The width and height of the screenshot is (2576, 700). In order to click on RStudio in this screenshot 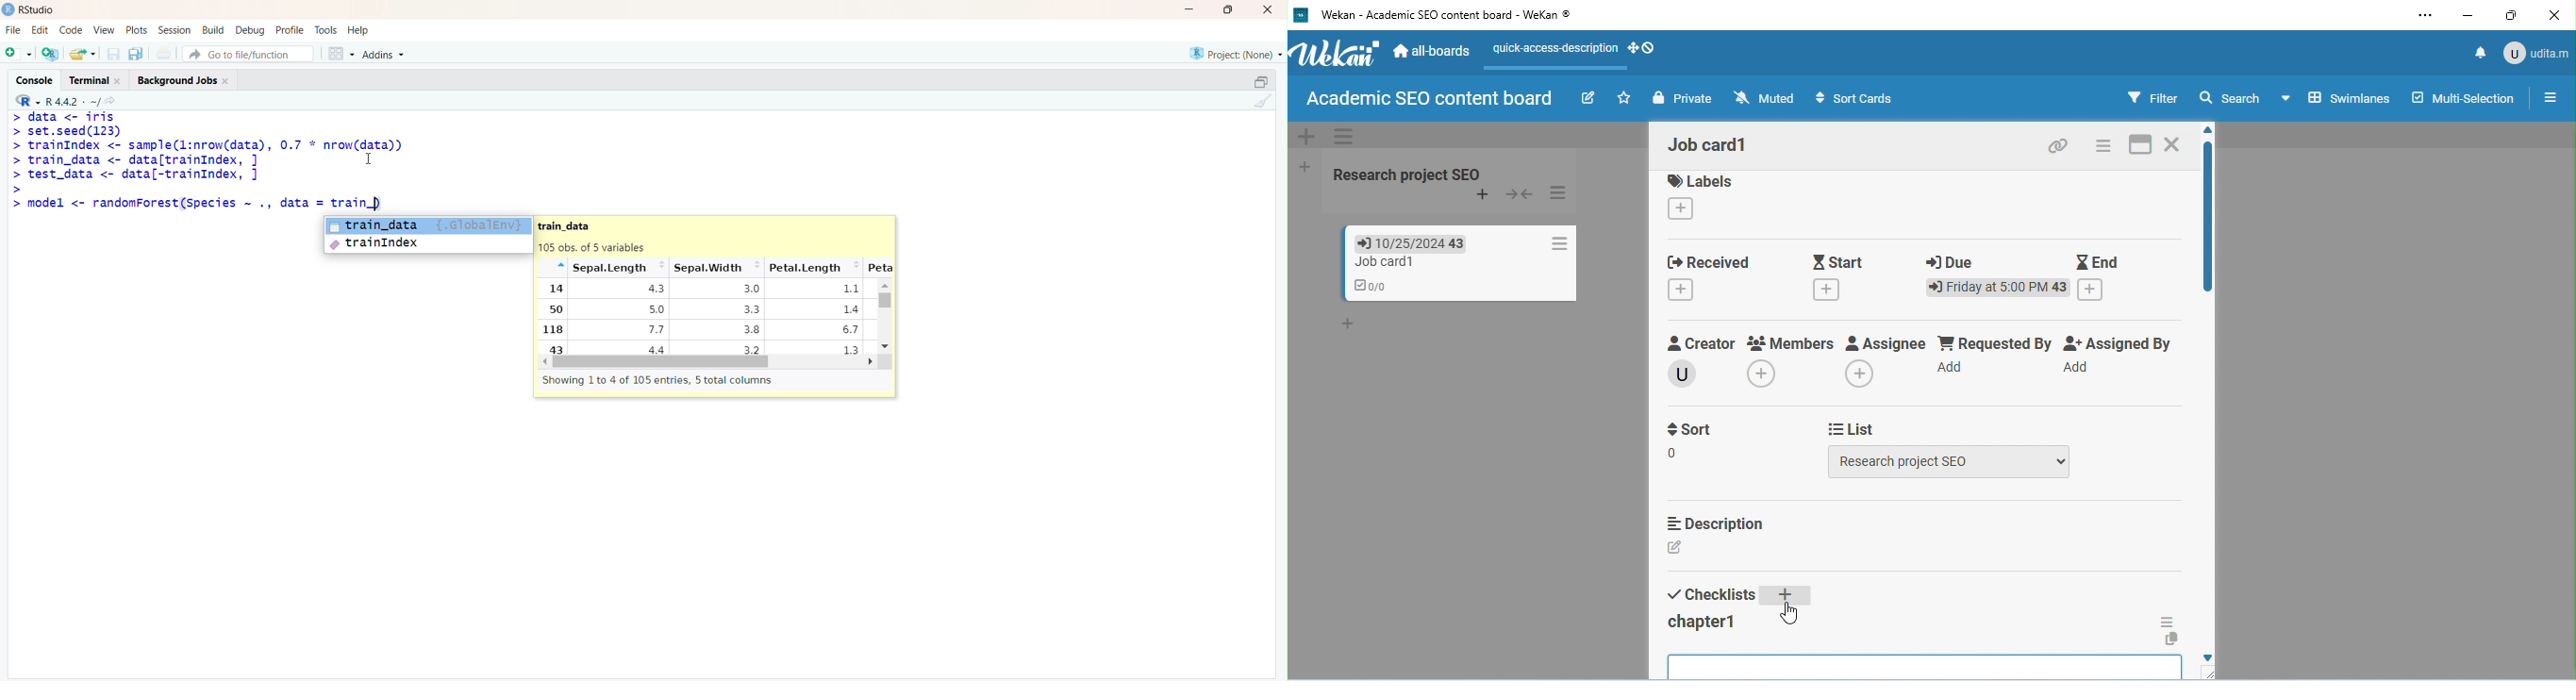, I will do `click(32, 9)`.